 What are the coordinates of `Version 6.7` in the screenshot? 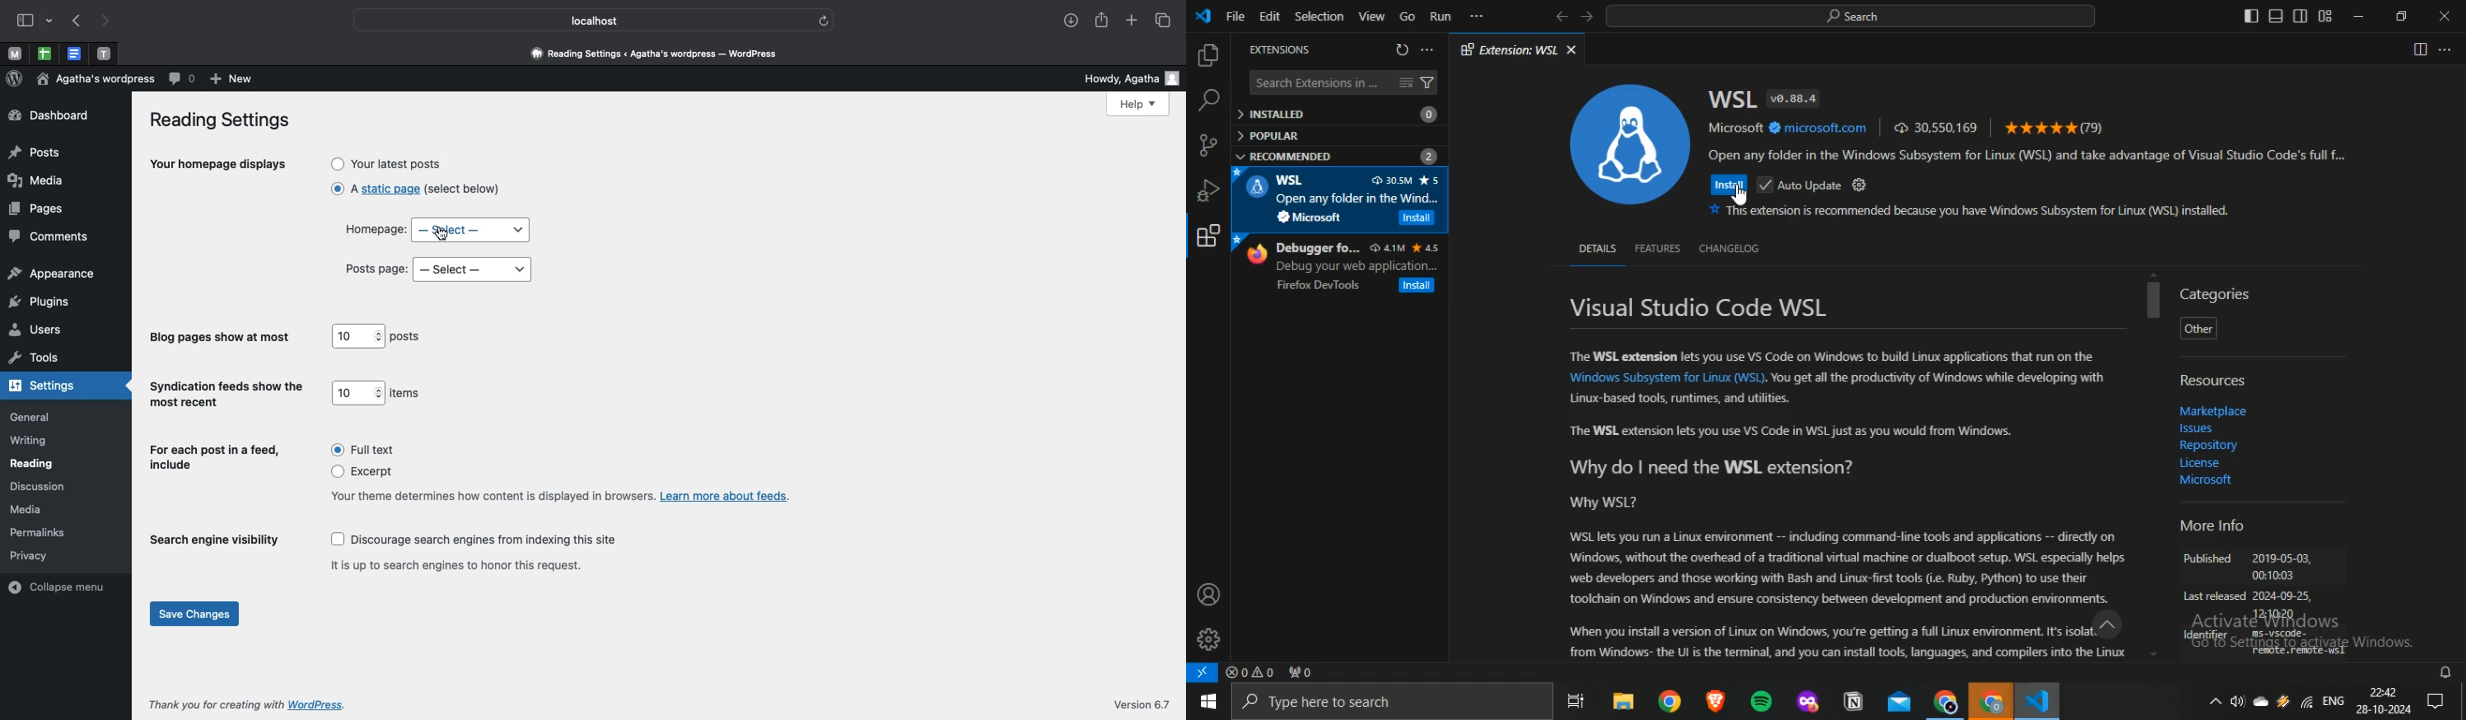 It's located at (1145, 704).